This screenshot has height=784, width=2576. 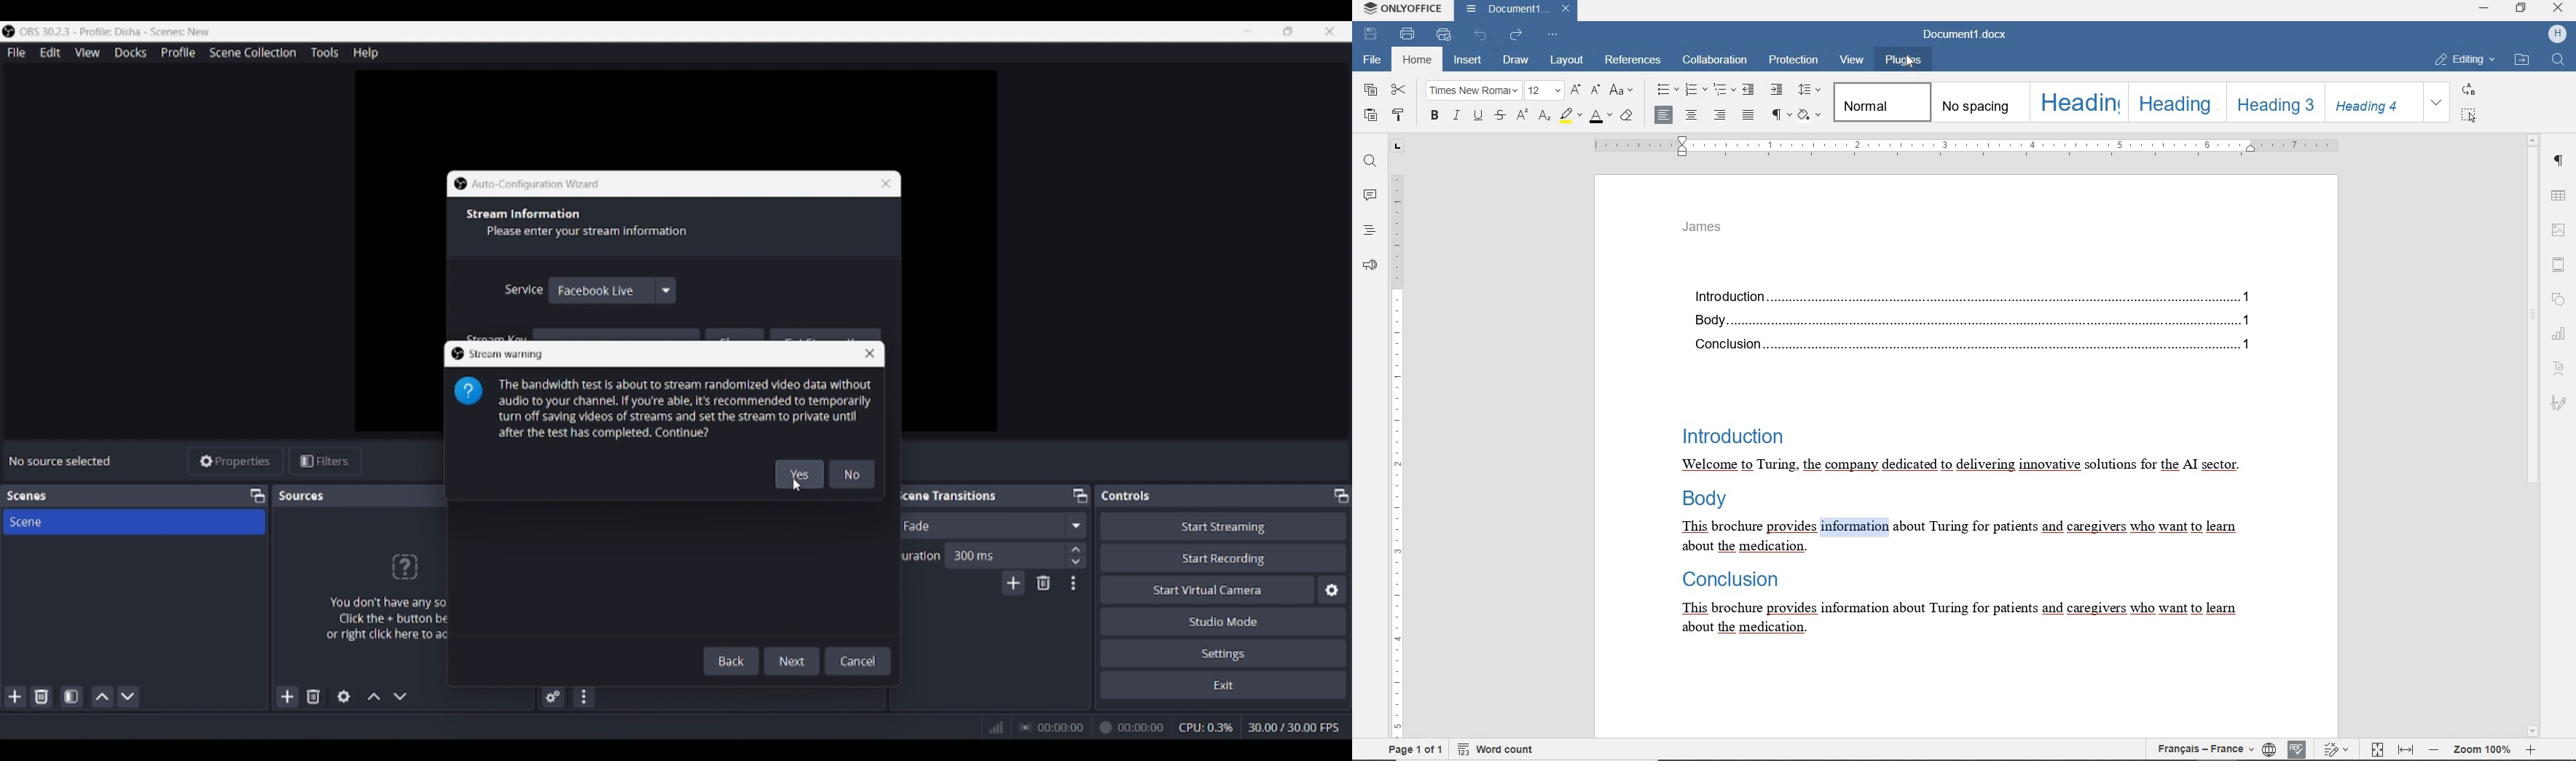 I want to click on Docks menu, so click(x=130, y=53).